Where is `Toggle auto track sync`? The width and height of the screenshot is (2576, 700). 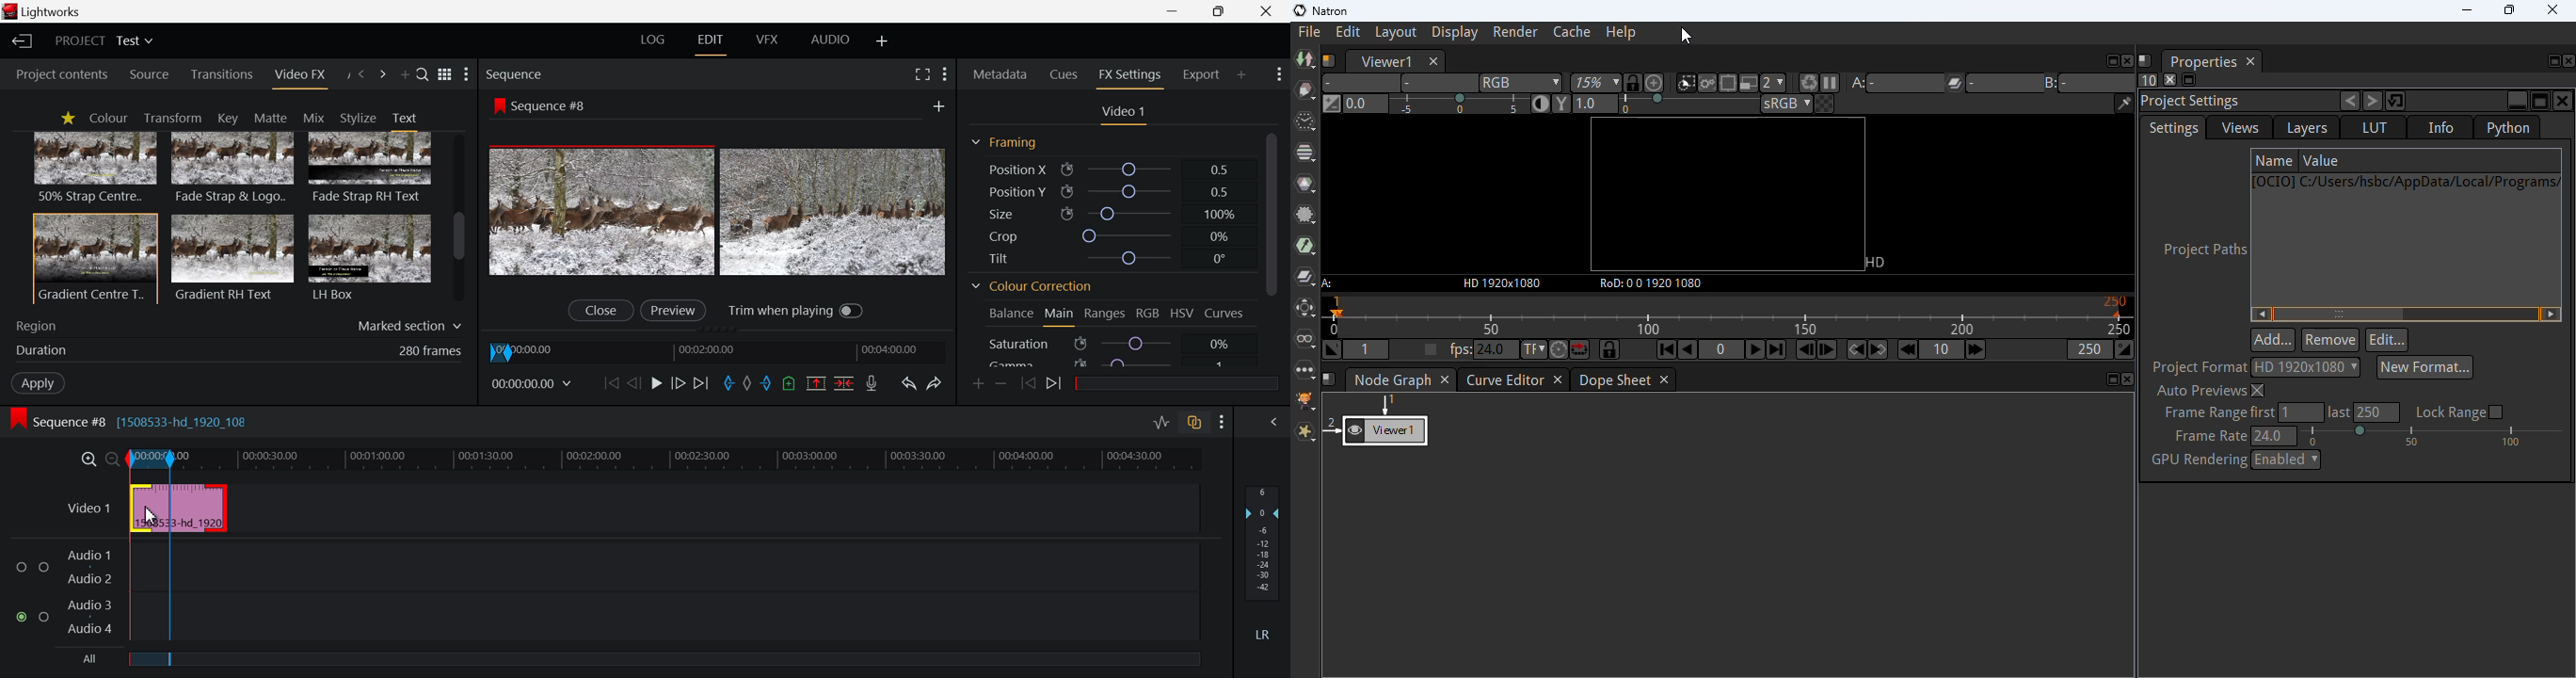
Toggle auto track sync is located at coordinates (1197, 424).